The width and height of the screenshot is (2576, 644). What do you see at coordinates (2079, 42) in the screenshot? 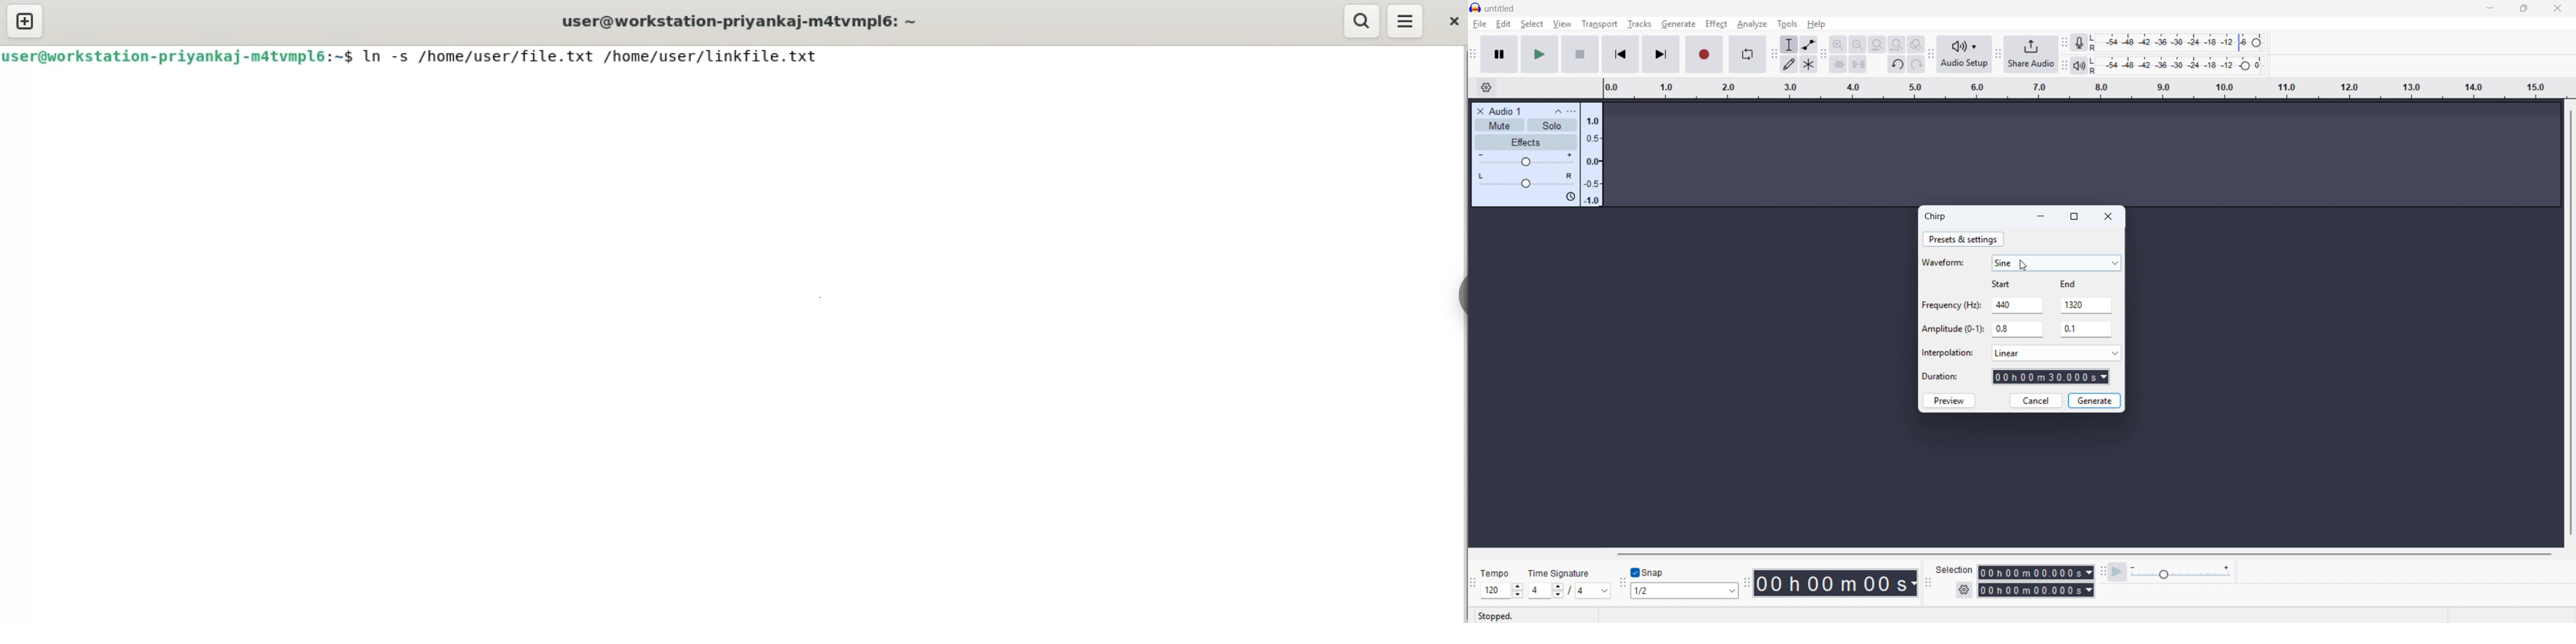
I see `Recording metre ` at bounding box center [2079, 42].